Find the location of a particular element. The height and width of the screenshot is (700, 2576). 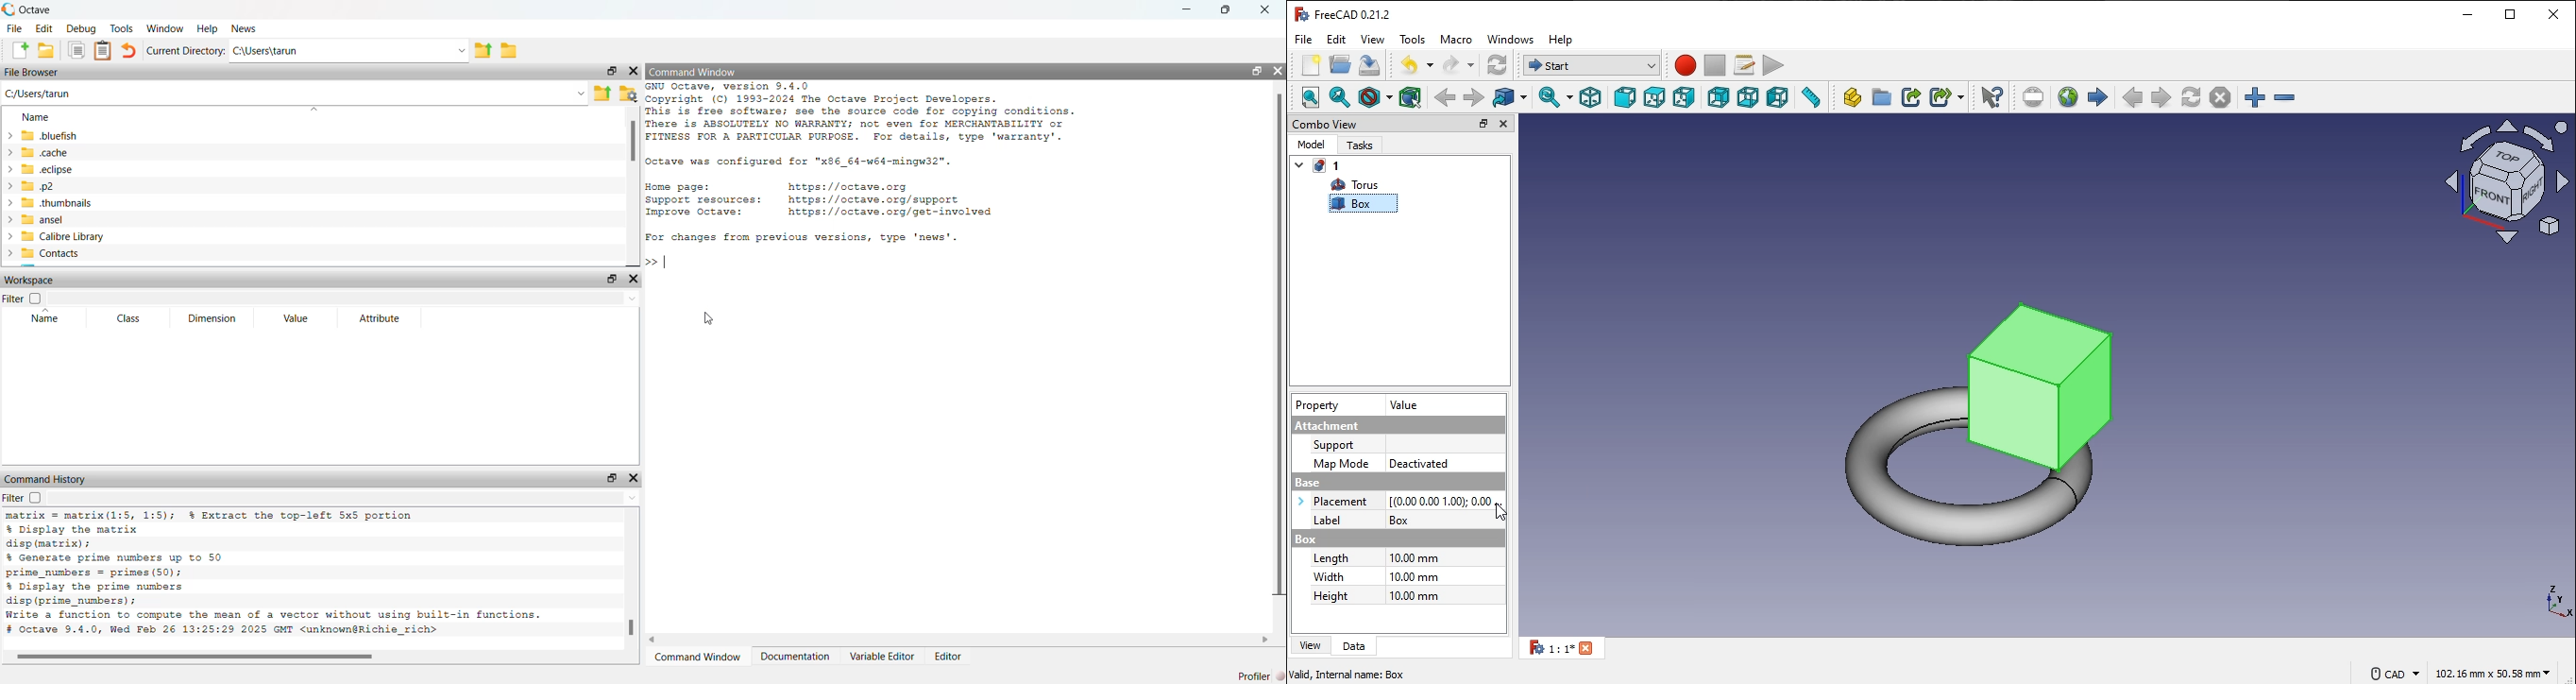

box is located at coordinates (1357, 205).